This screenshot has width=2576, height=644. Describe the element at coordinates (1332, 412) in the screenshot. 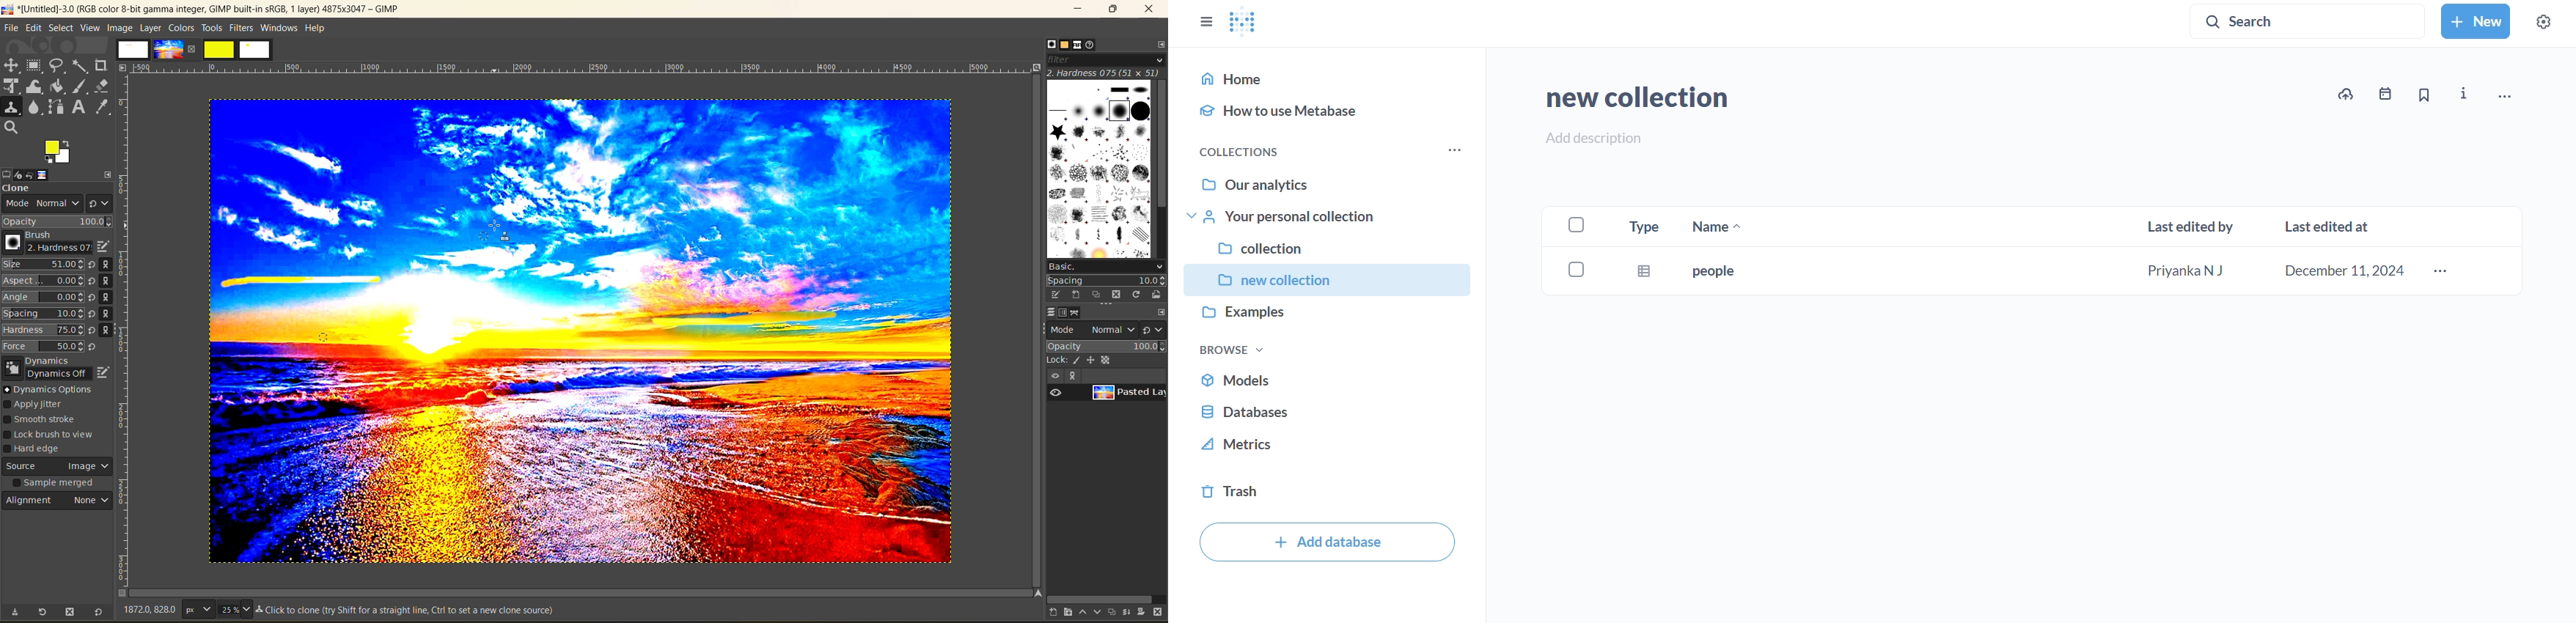

I see `database` at that location.